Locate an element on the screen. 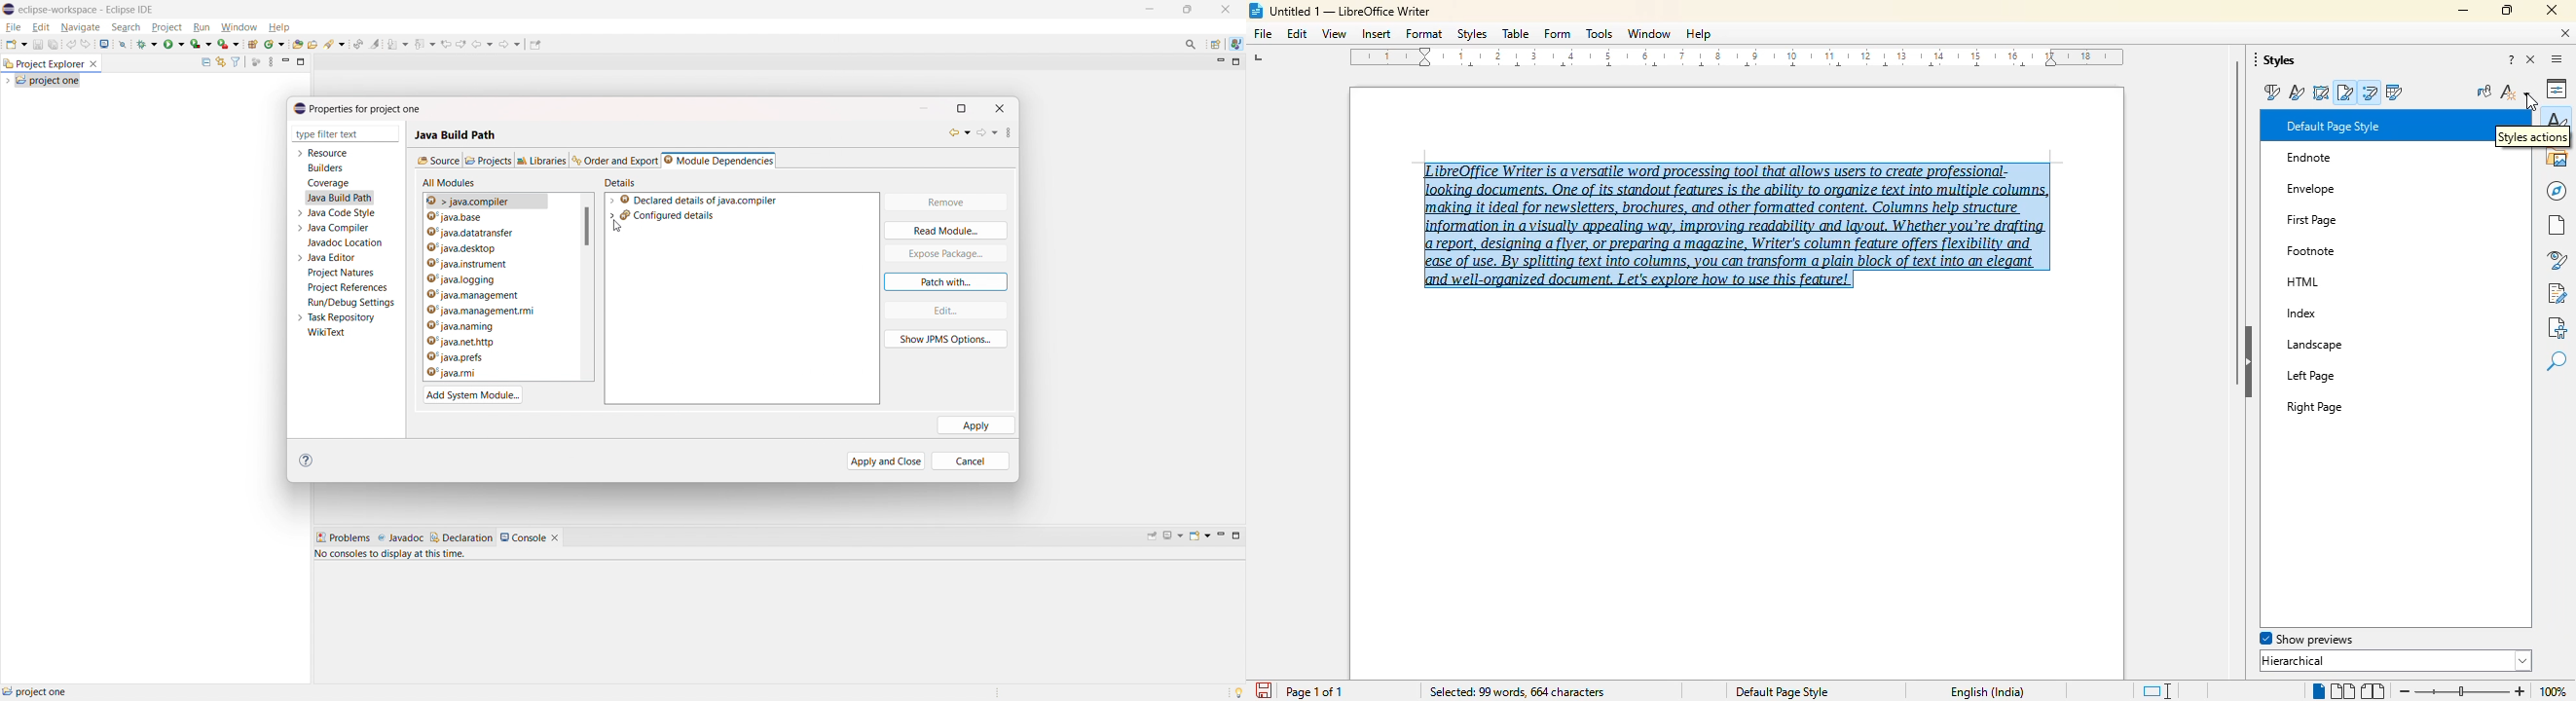 The height and width of the screenshot is (728, 2576). LibreOffice logo is located at coordinates (1258, 10).